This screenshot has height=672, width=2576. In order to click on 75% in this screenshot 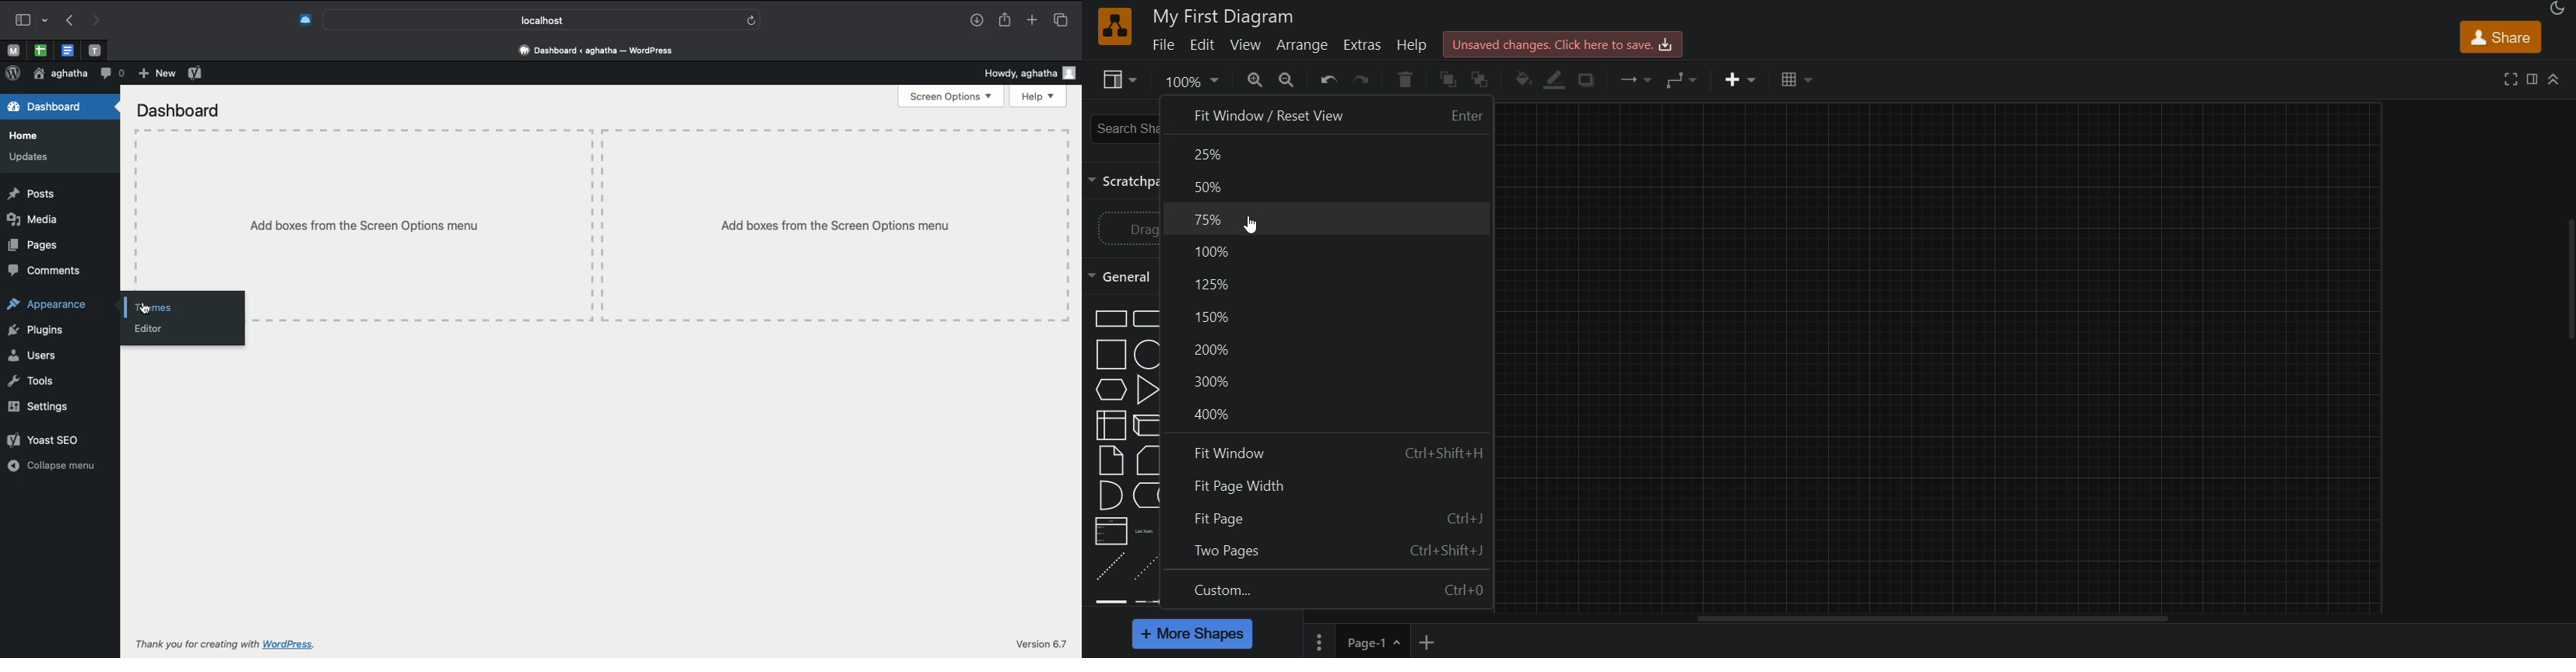, I will do `click(1328, 220)`.